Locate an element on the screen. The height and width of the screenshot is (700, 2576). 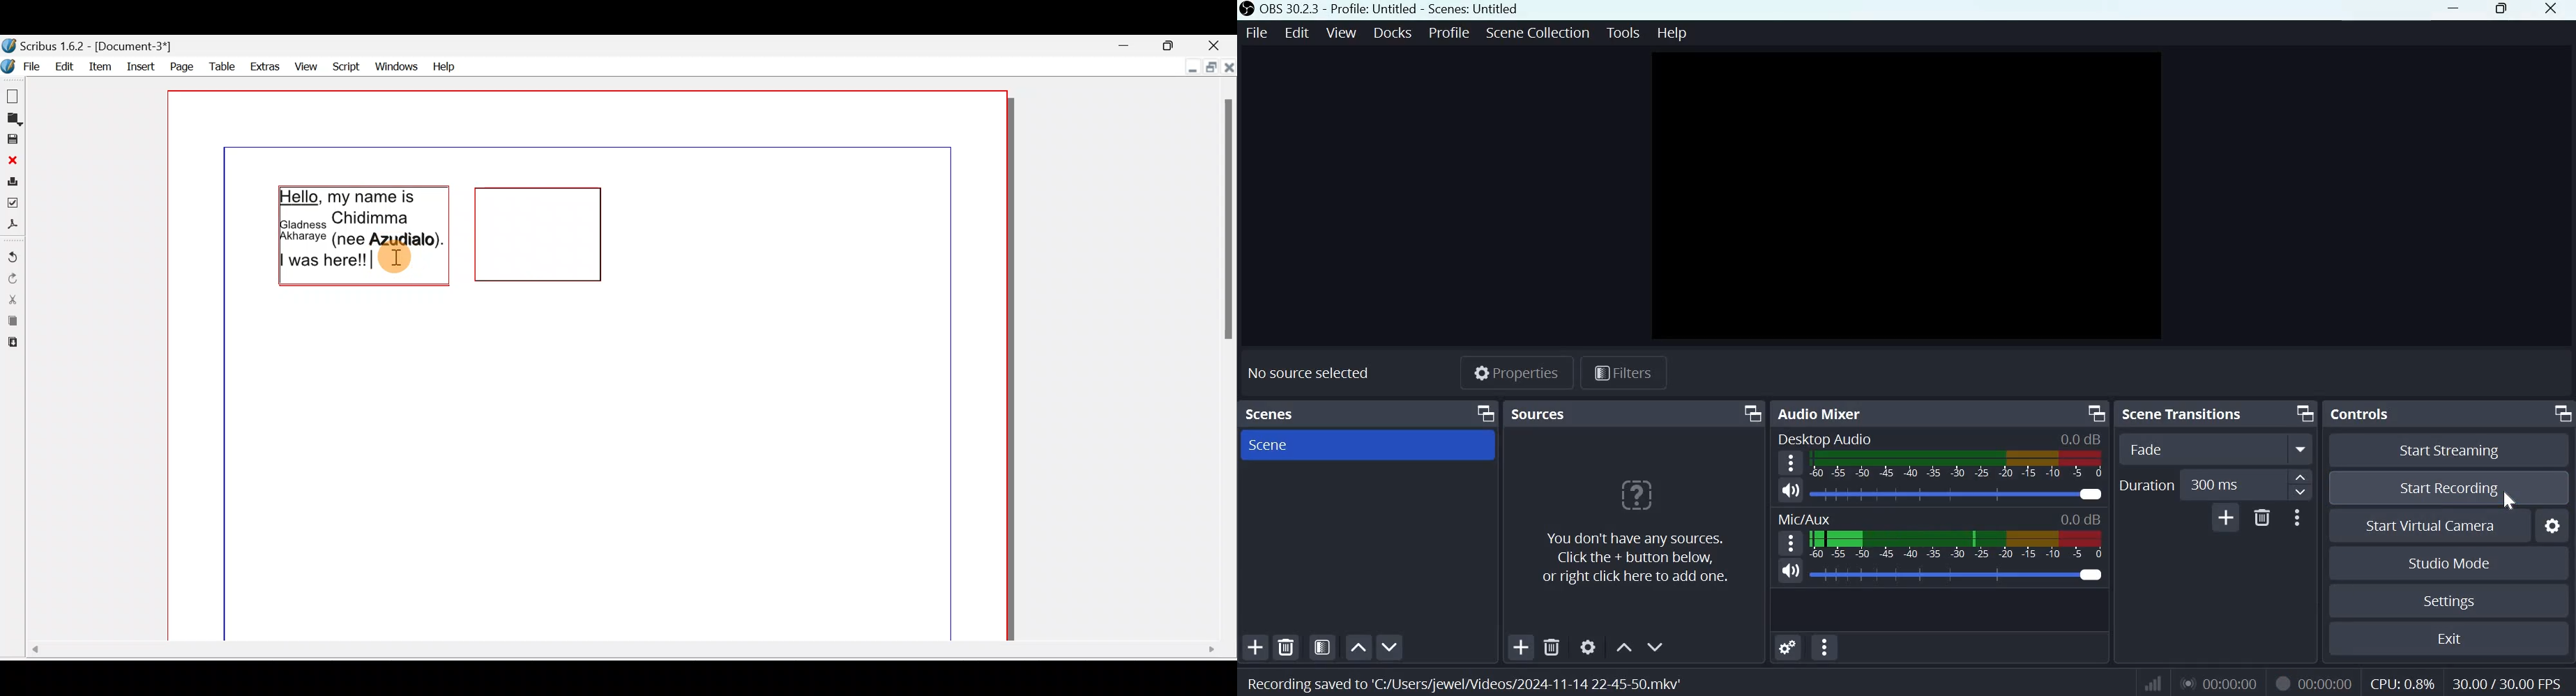
Start Virtual Camera is located at coordinates (2432, 526).